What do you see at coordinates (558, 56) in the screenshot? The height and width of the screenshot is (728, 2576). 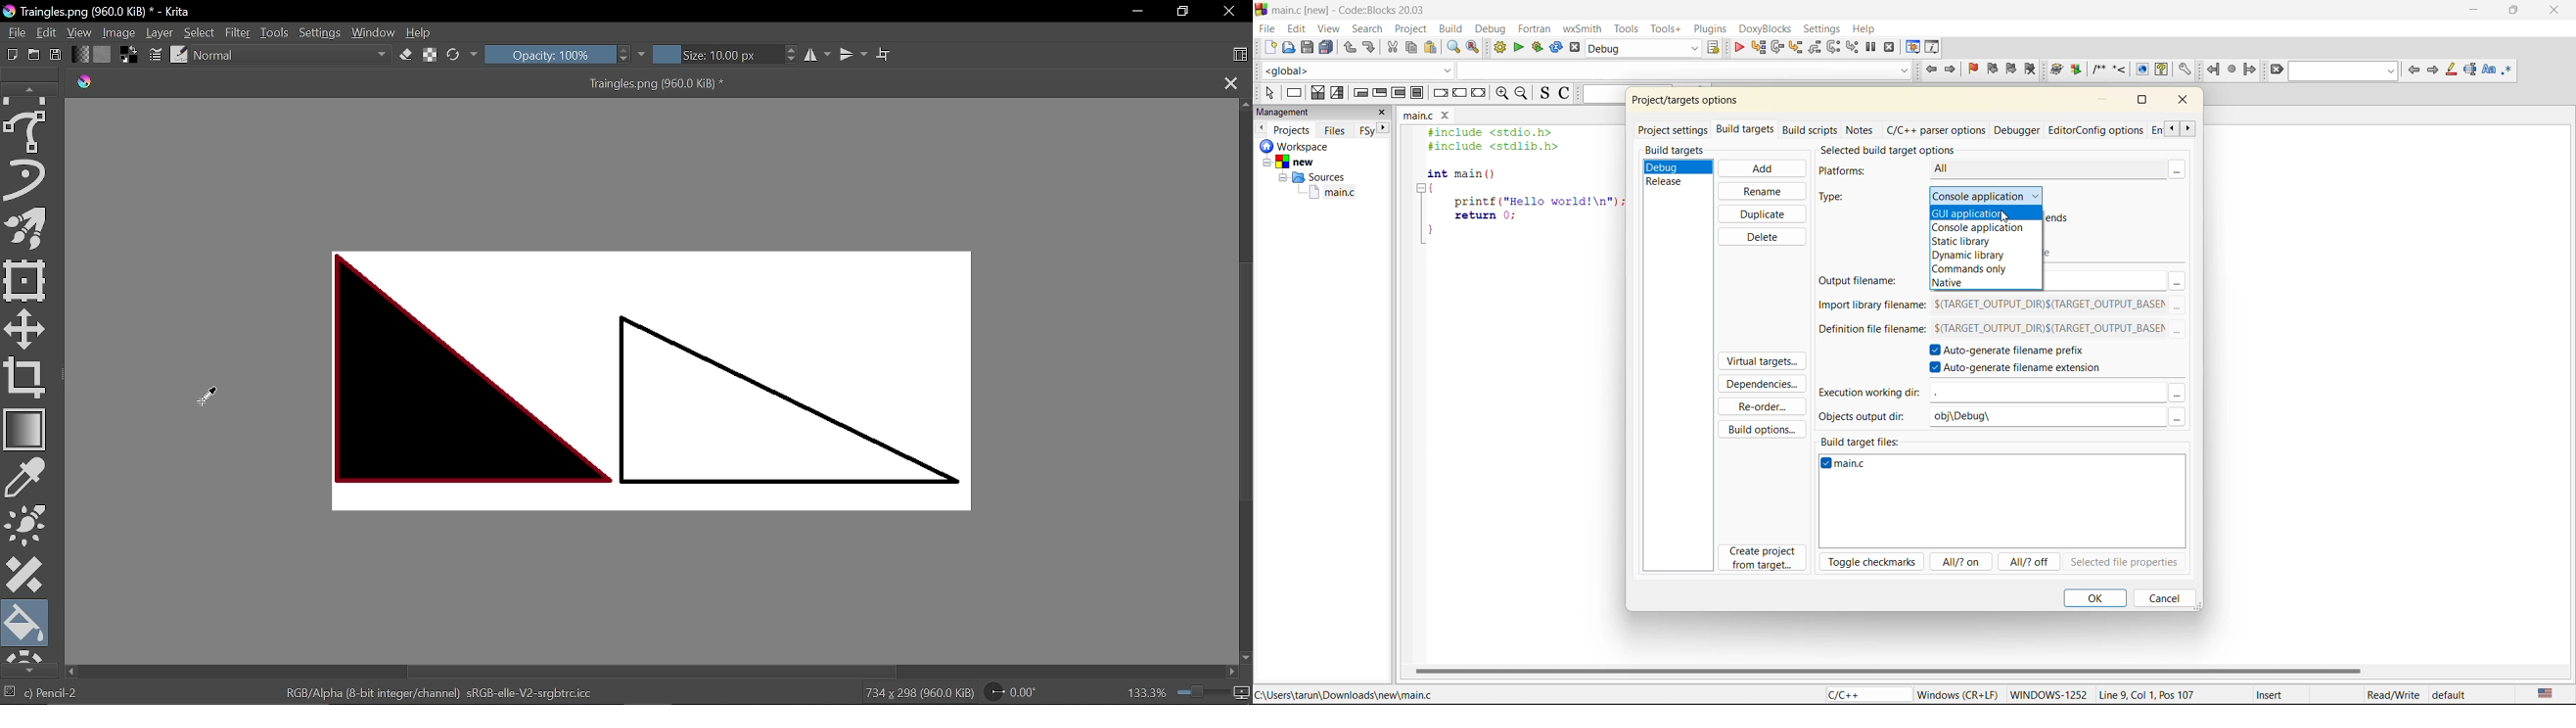 I see `Opacity: 100%` at bounding box center [558, 56].